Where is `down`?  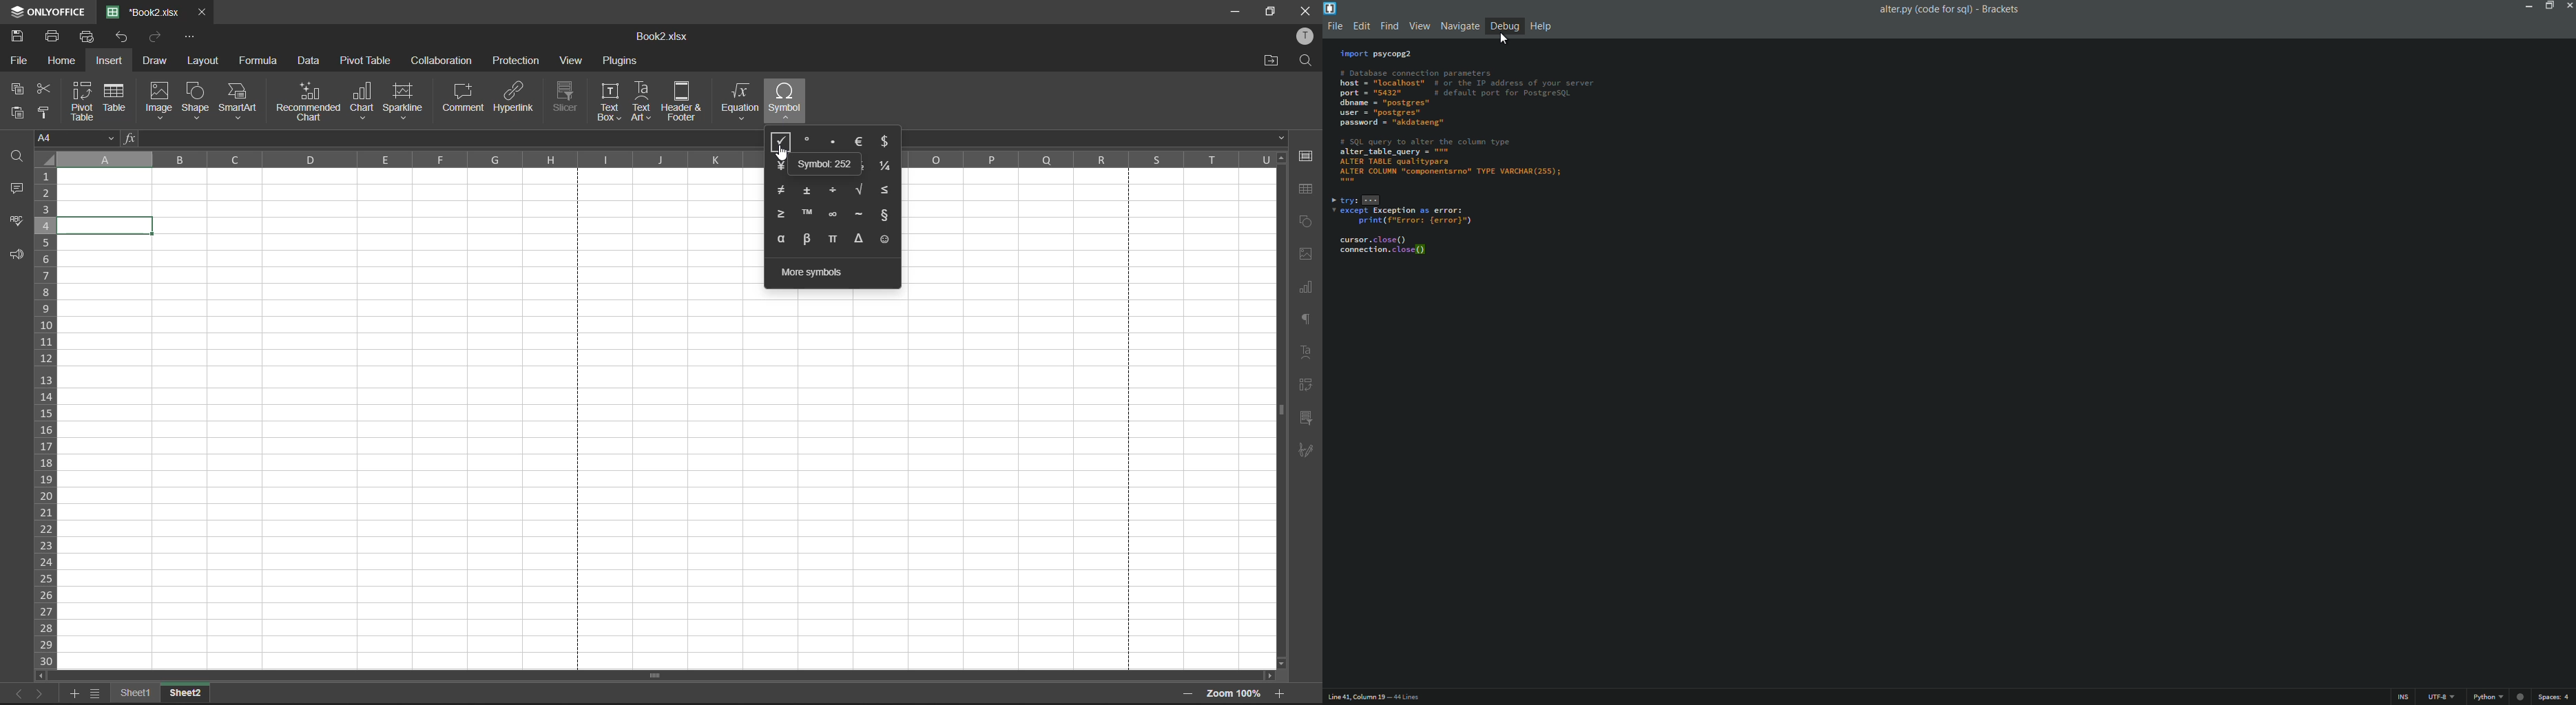 down is located at coordinates (1282, 140).